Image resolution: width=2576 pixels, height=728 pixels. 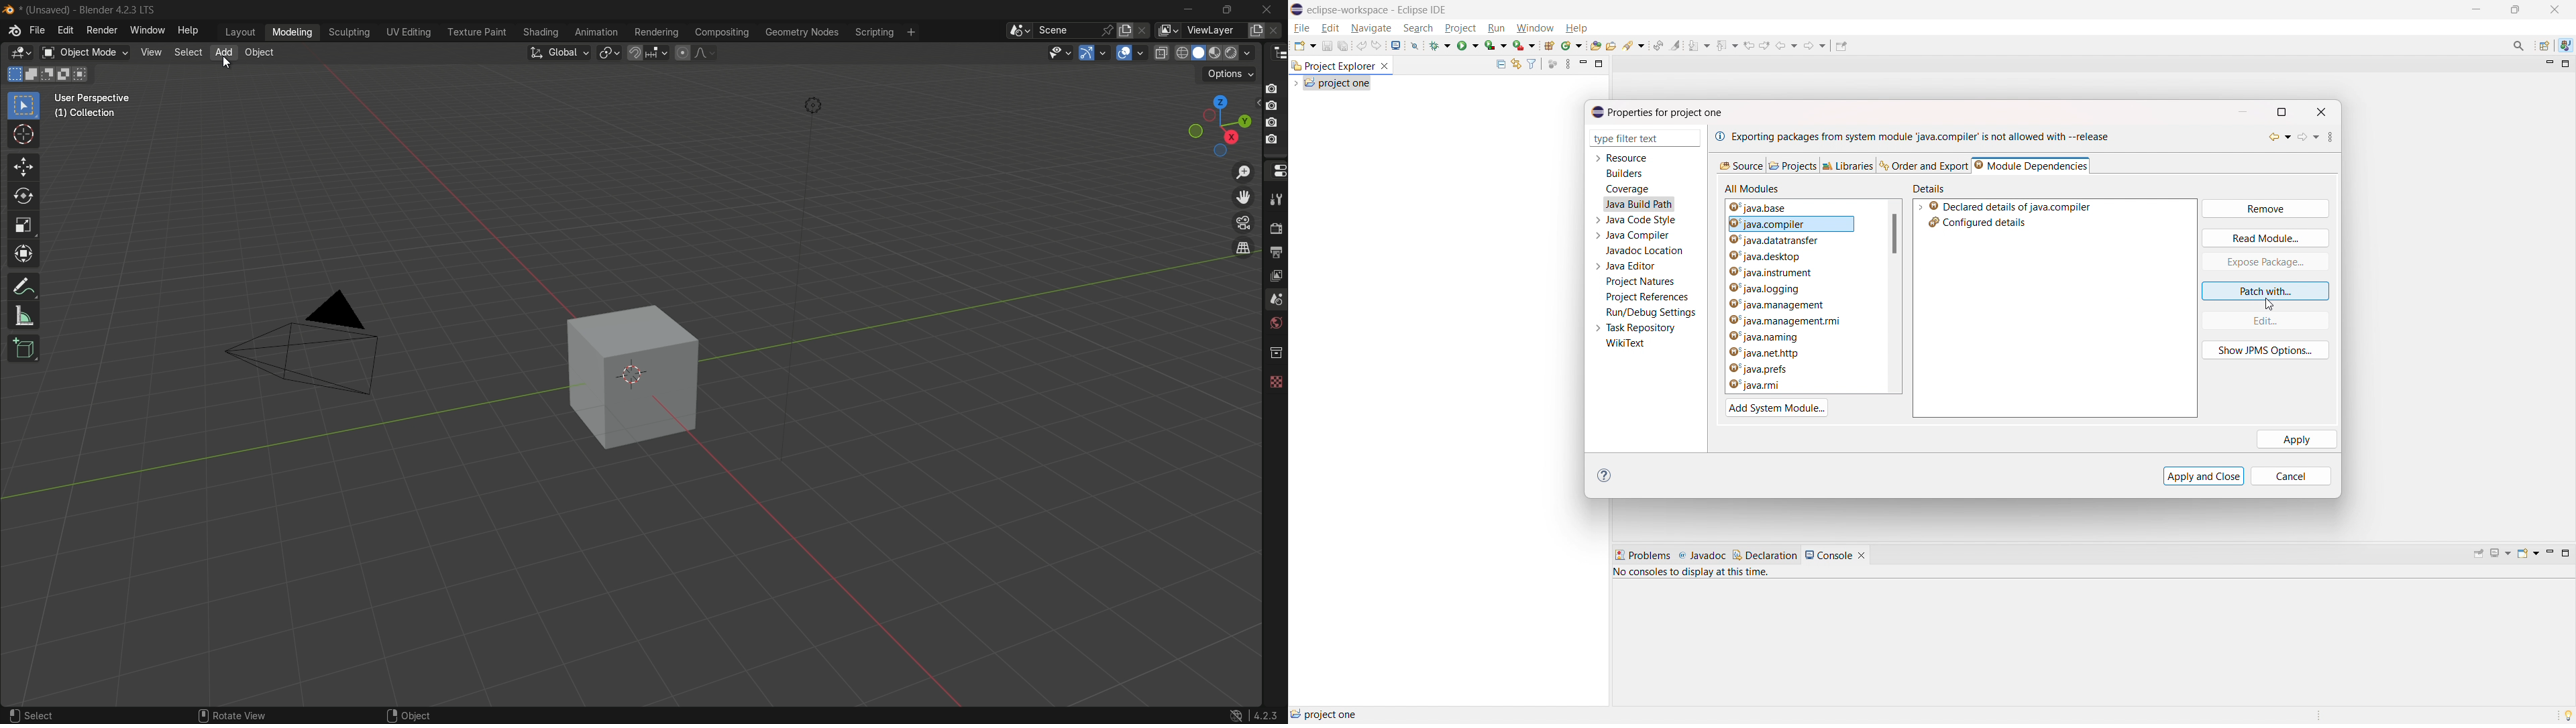 I want to click on invert existing selection, so click(x=67, y=74).